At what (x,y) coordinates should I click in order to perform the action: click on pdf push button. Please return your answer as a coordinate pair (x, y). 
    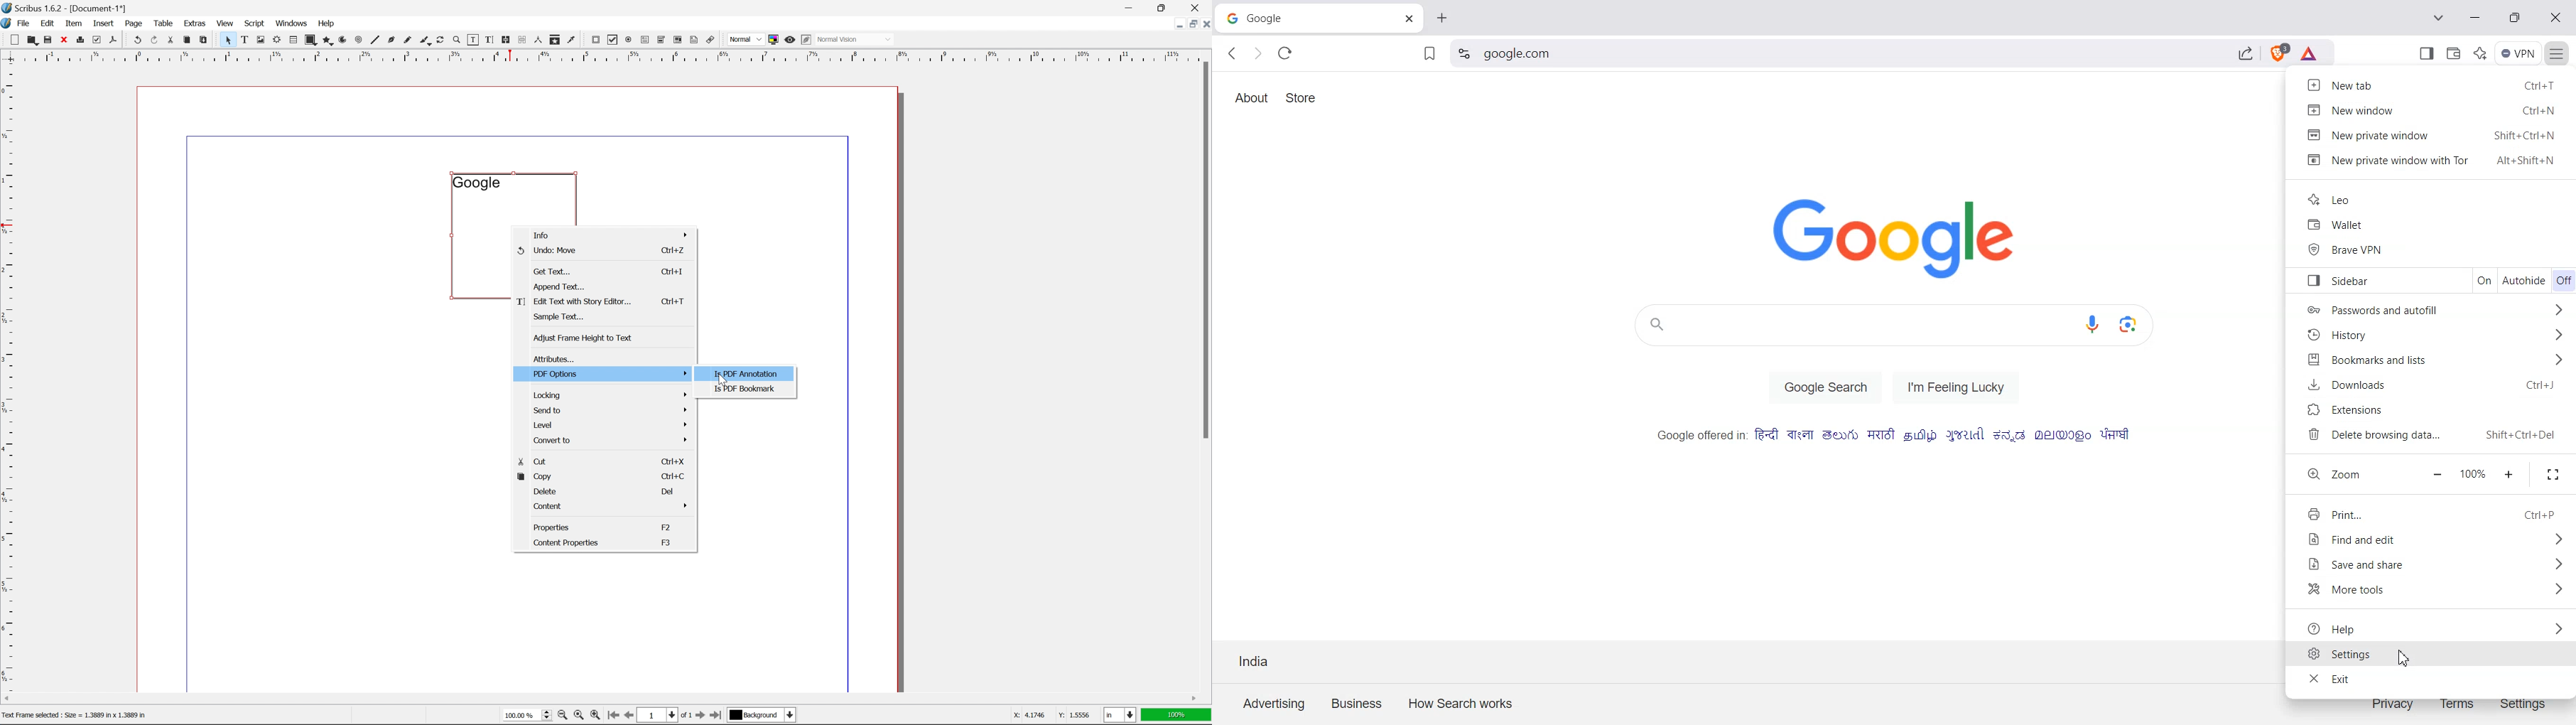
    Looking at the image, I should click on (593, 38).